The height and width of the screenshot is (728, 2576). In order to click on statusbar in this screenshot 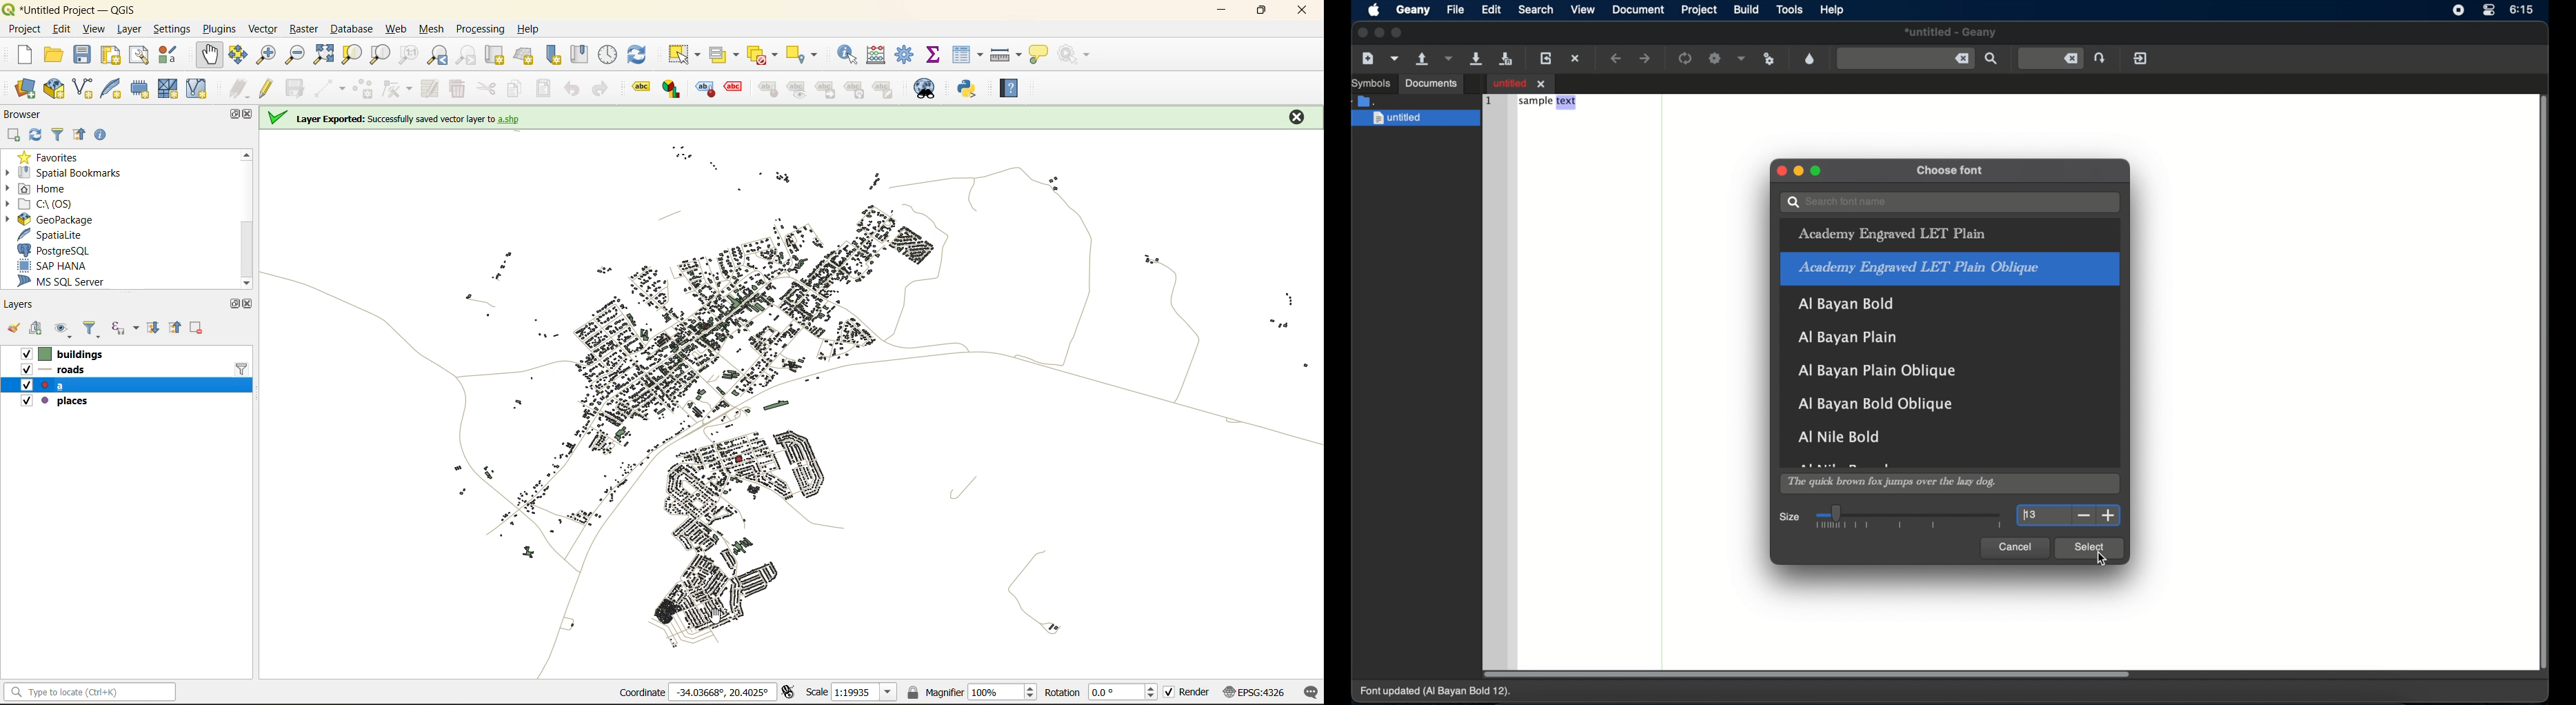, I will do `click(94, 691)`.